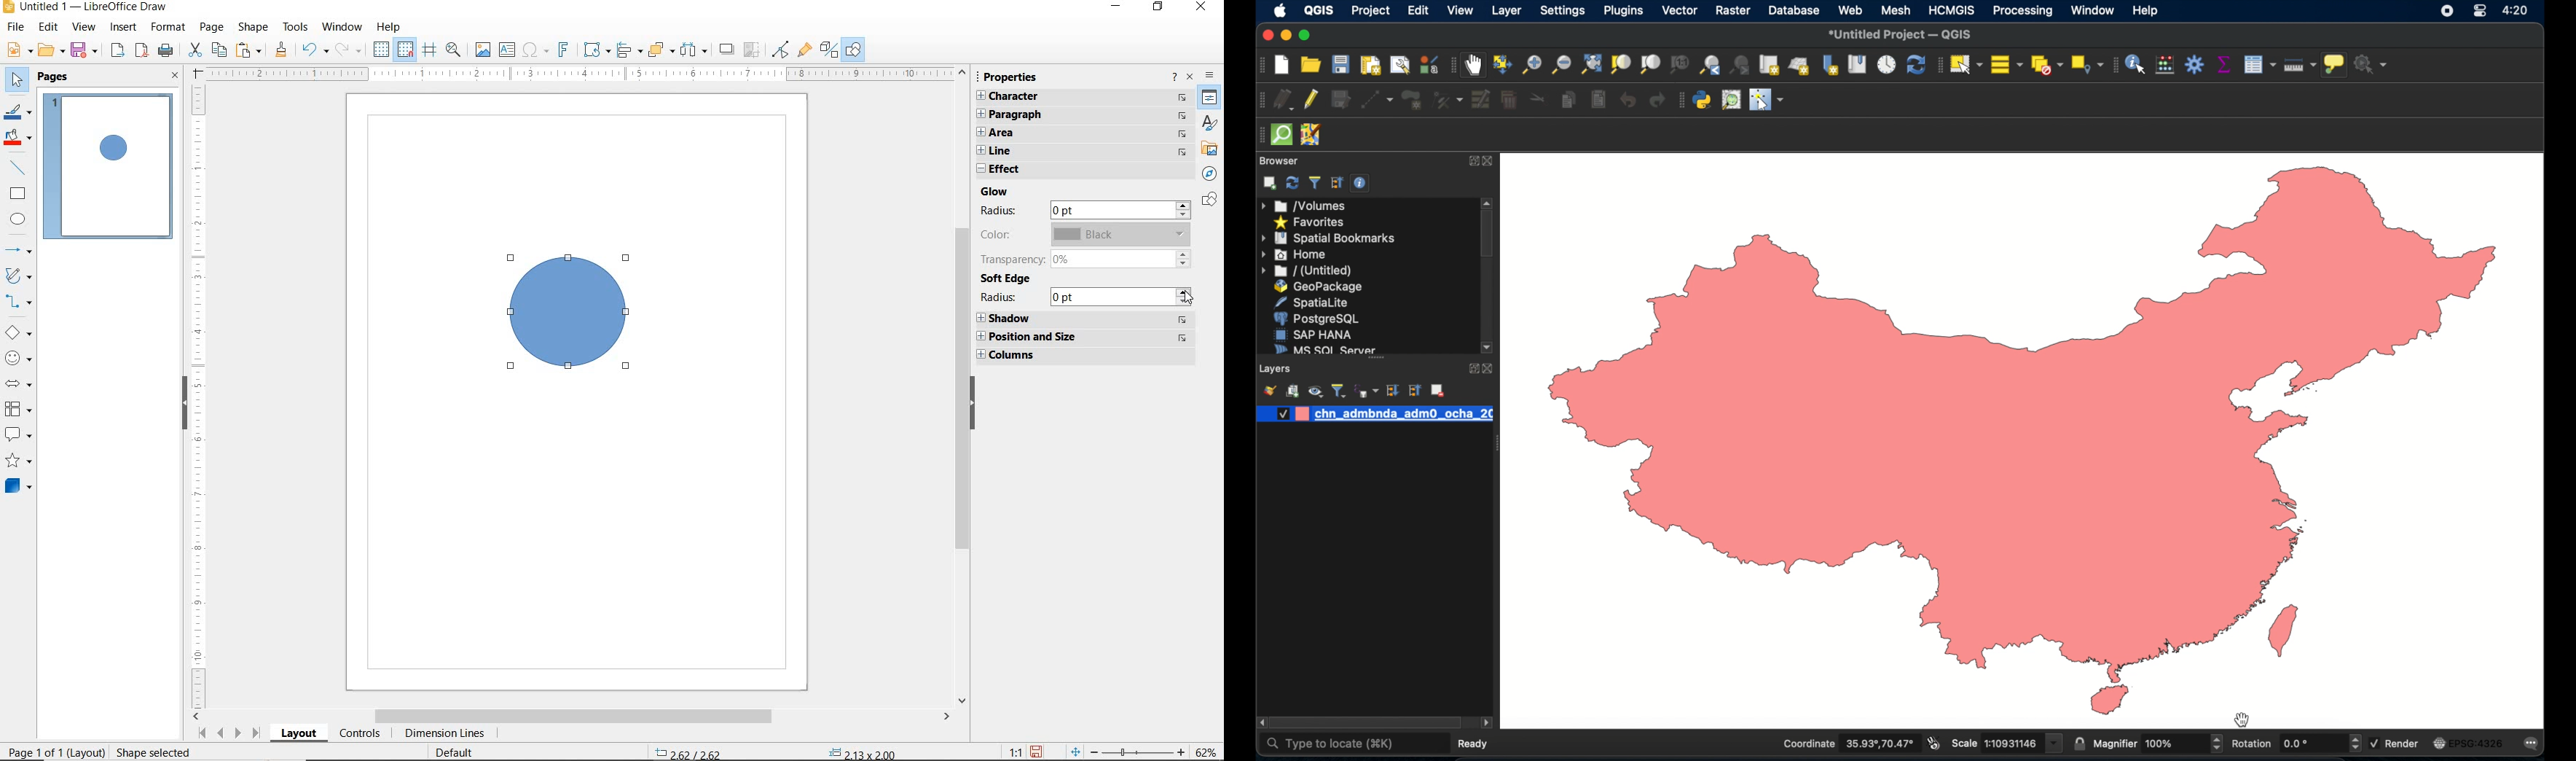 The image size is (2576, 784). Describe the element at coordinates (251, 50) in the screenshot. I see `PASTE` at that location.